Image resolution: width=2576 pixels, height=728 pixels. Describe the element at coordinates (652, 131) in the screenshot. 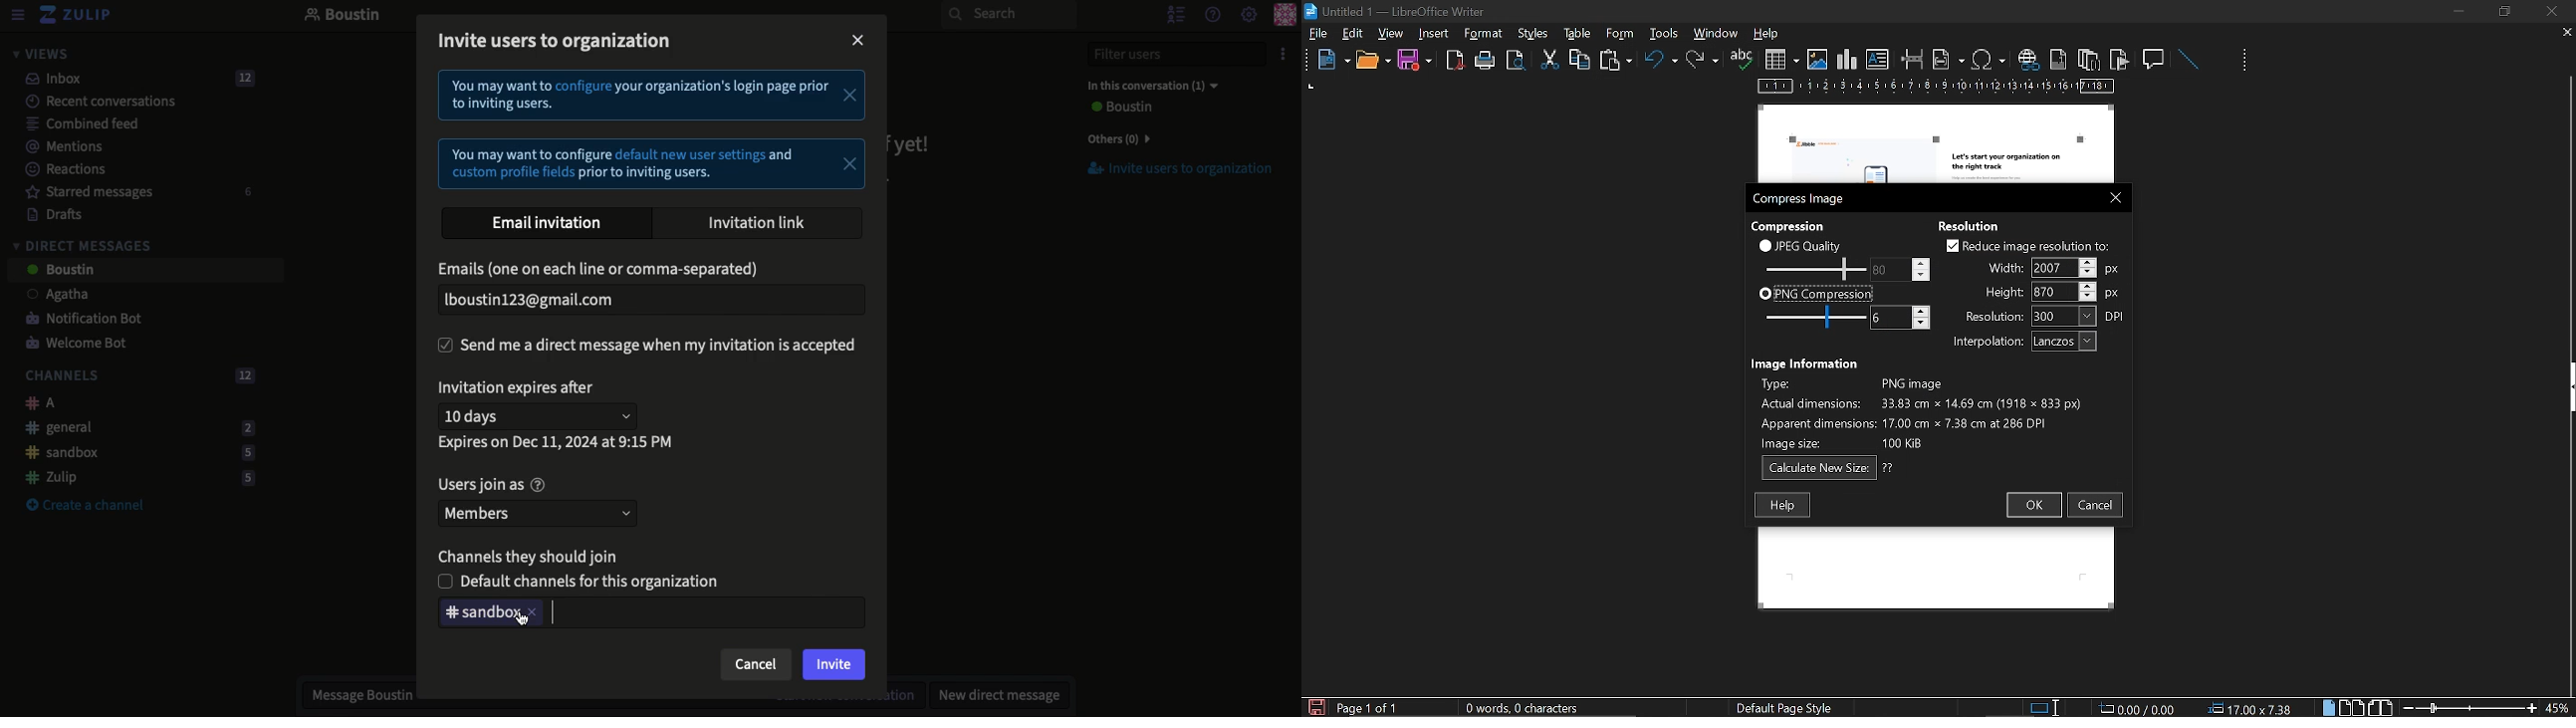

I see `Instructional text` at that location.